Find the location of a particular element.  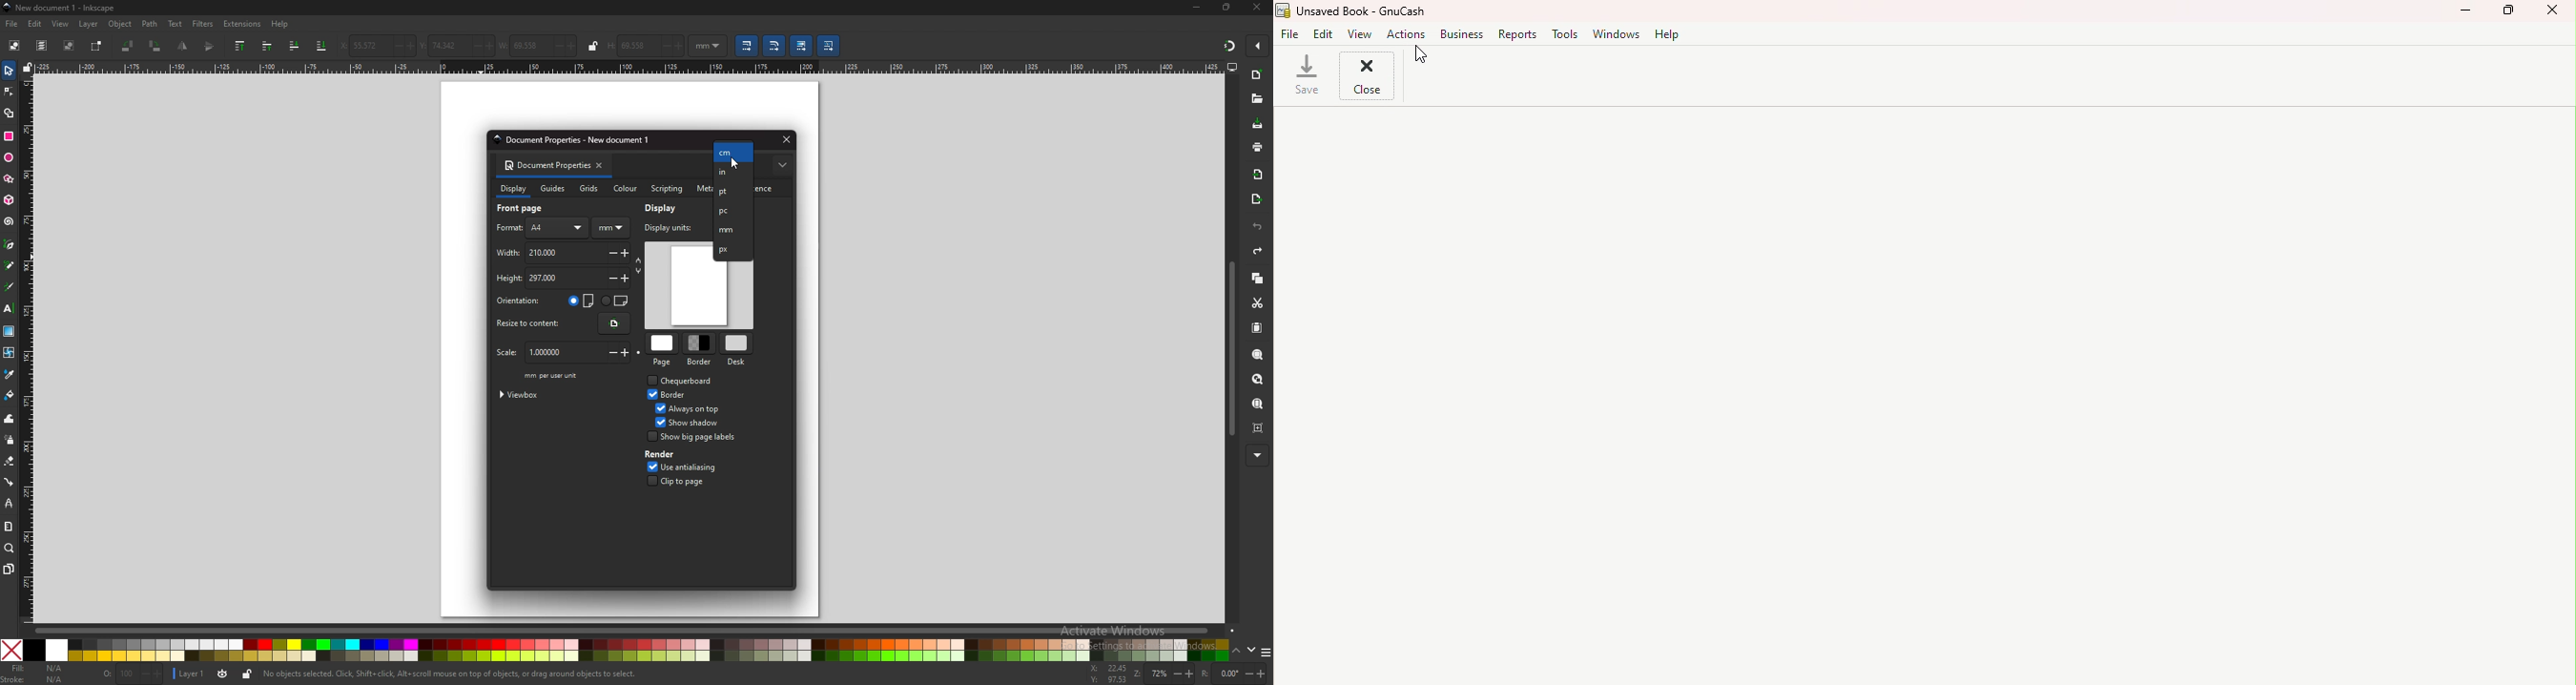

license is located at coordinates (768, 189).